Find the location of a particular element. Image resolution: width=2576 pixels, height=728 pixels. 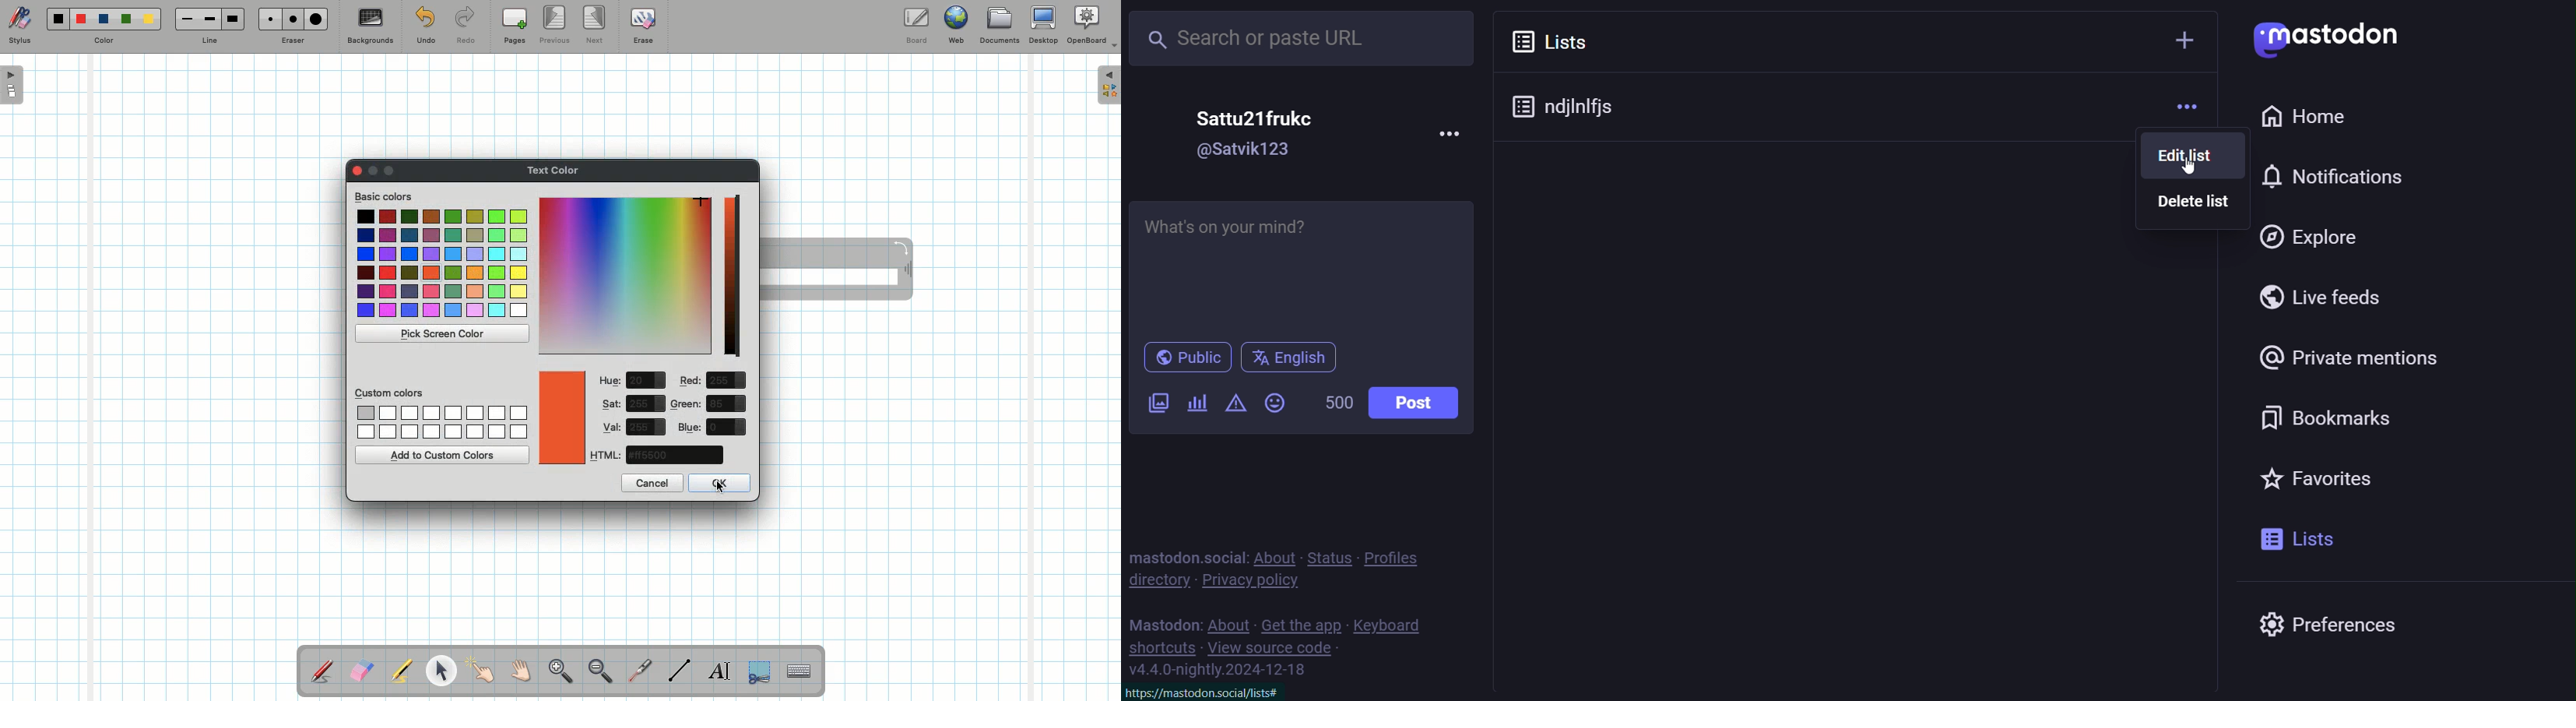

Selection is located at coordinates (757, 670).